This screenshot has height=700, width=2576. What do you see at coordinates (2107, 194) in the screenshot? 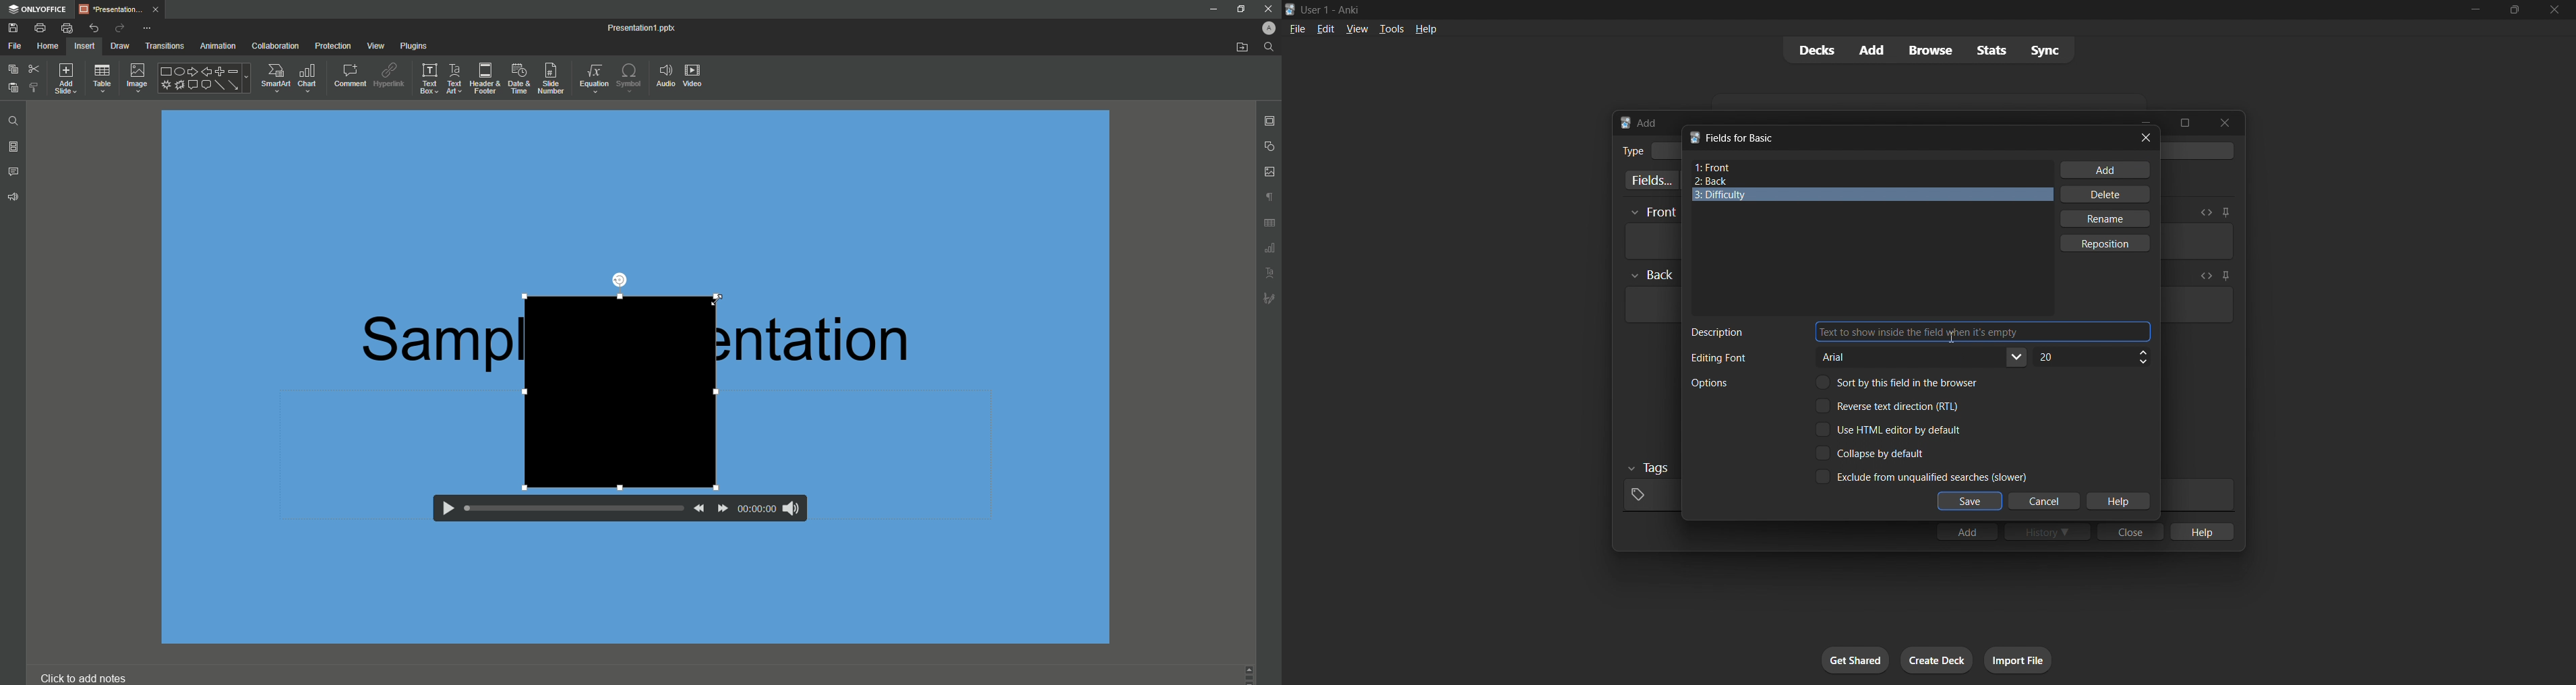
I see `delete` at bounding box center [2107, 194].